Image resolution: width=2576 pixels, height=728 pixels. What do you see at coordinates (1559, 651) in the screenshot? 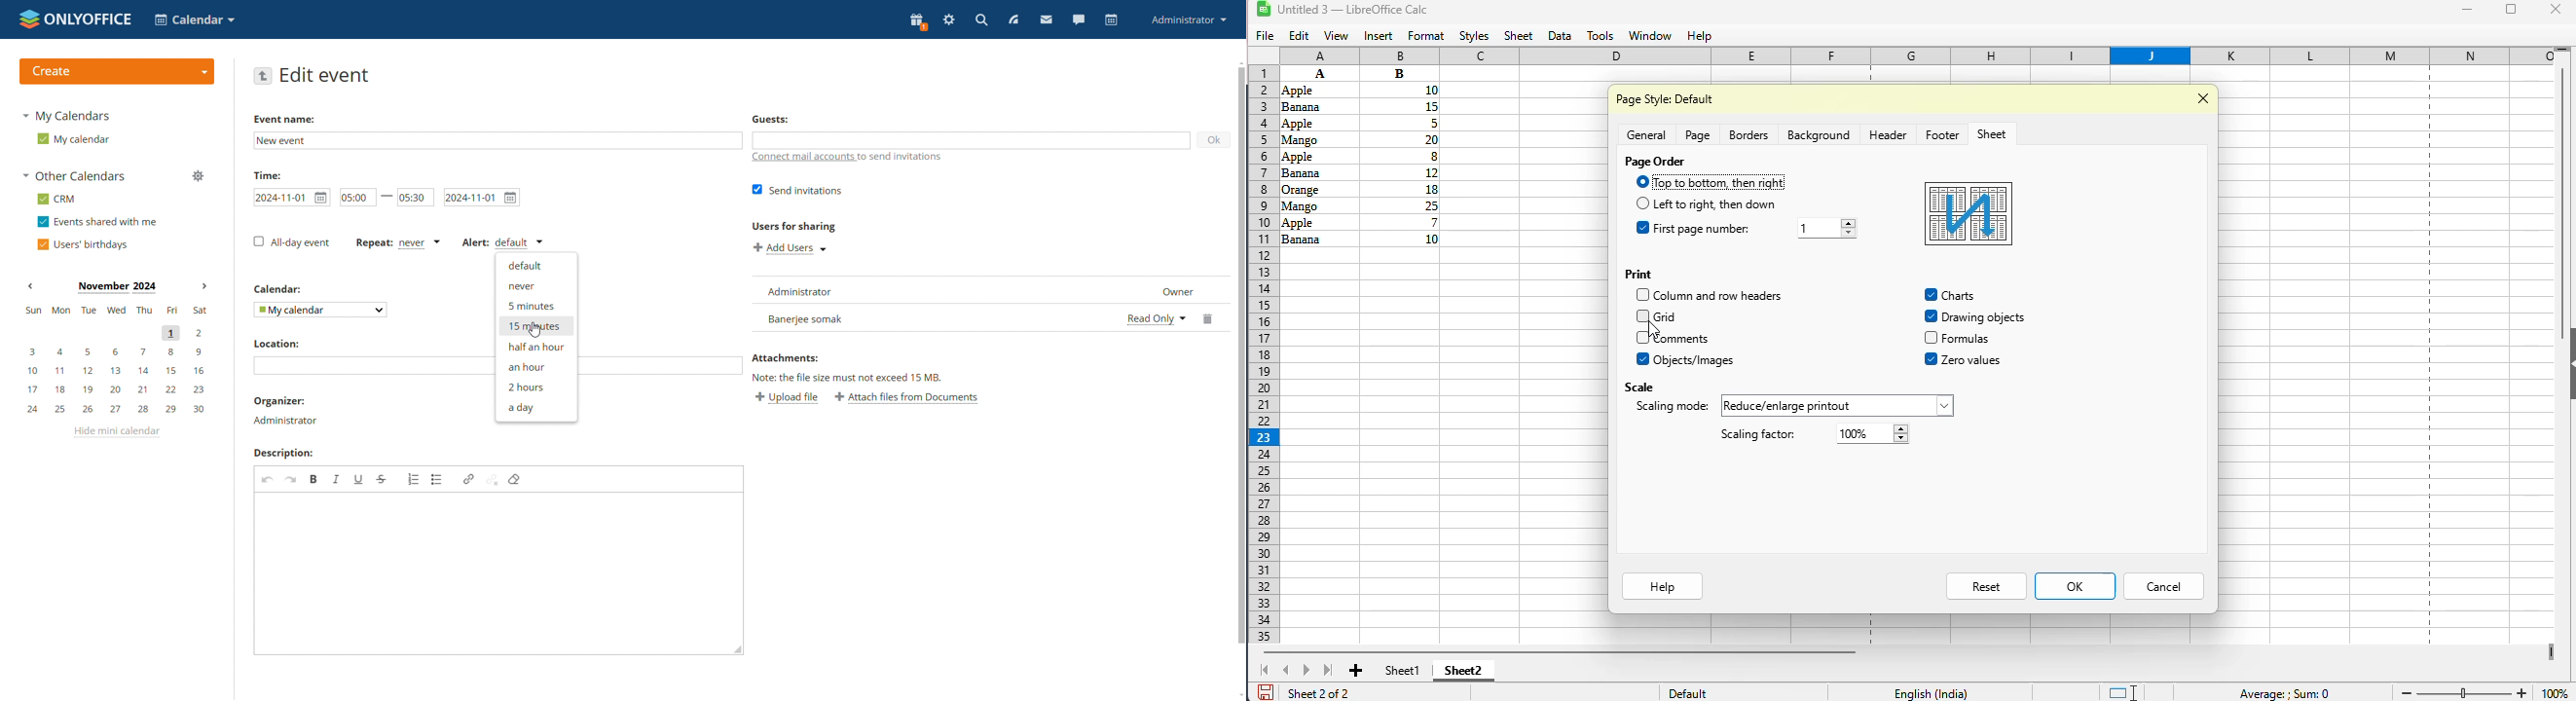
I see `horizontal scrollbar` at bounding box center [1559, 651].